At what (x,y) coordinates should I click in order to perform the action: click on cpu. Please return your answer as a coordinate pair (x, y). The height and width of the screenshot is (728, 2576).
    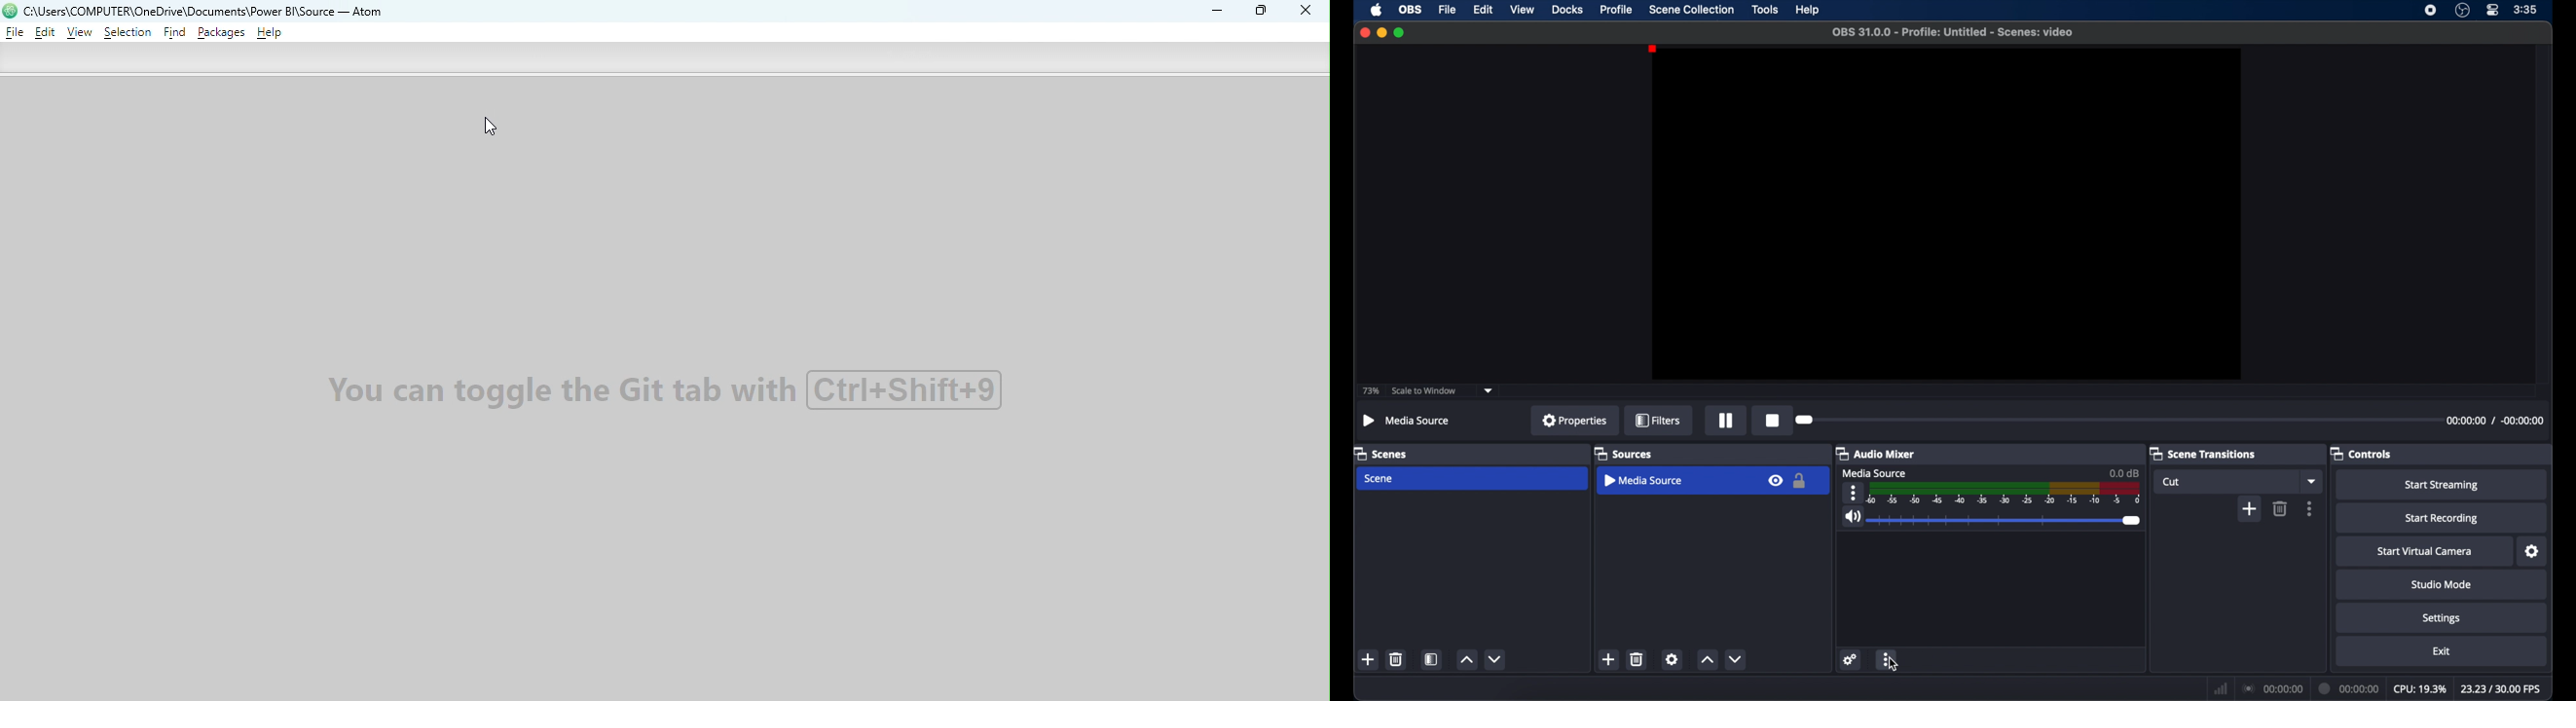
    Looking at the image, I should click on (2420, 687).